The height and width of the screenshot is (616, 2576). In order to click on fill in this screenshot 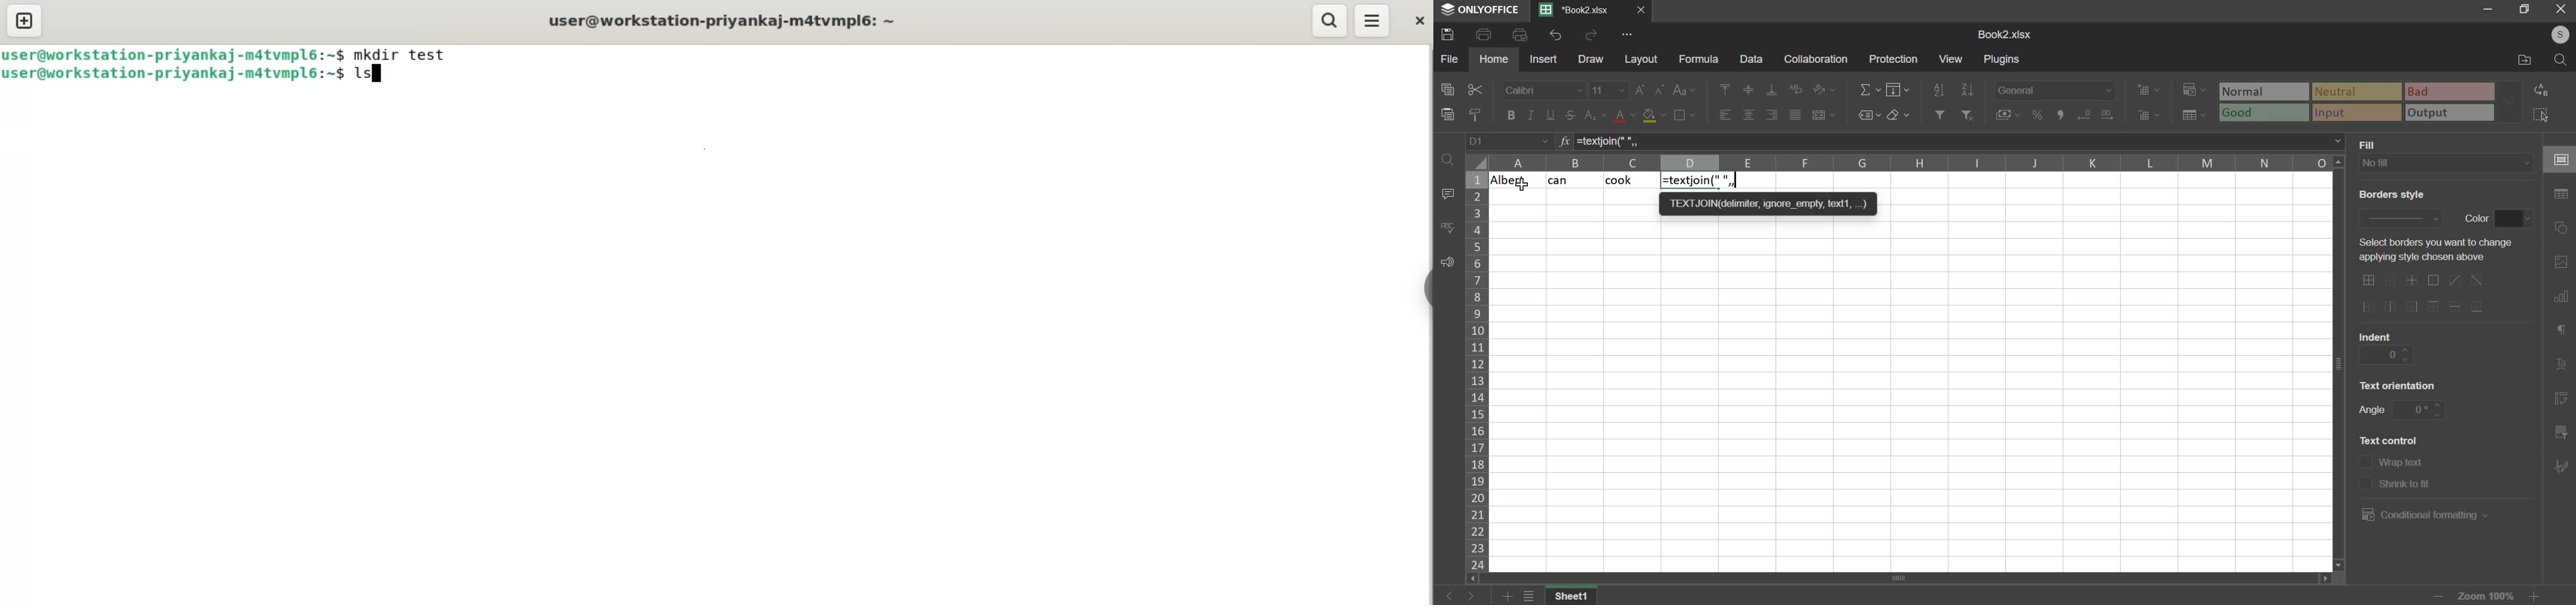, I will do `click(1899, 89)`.